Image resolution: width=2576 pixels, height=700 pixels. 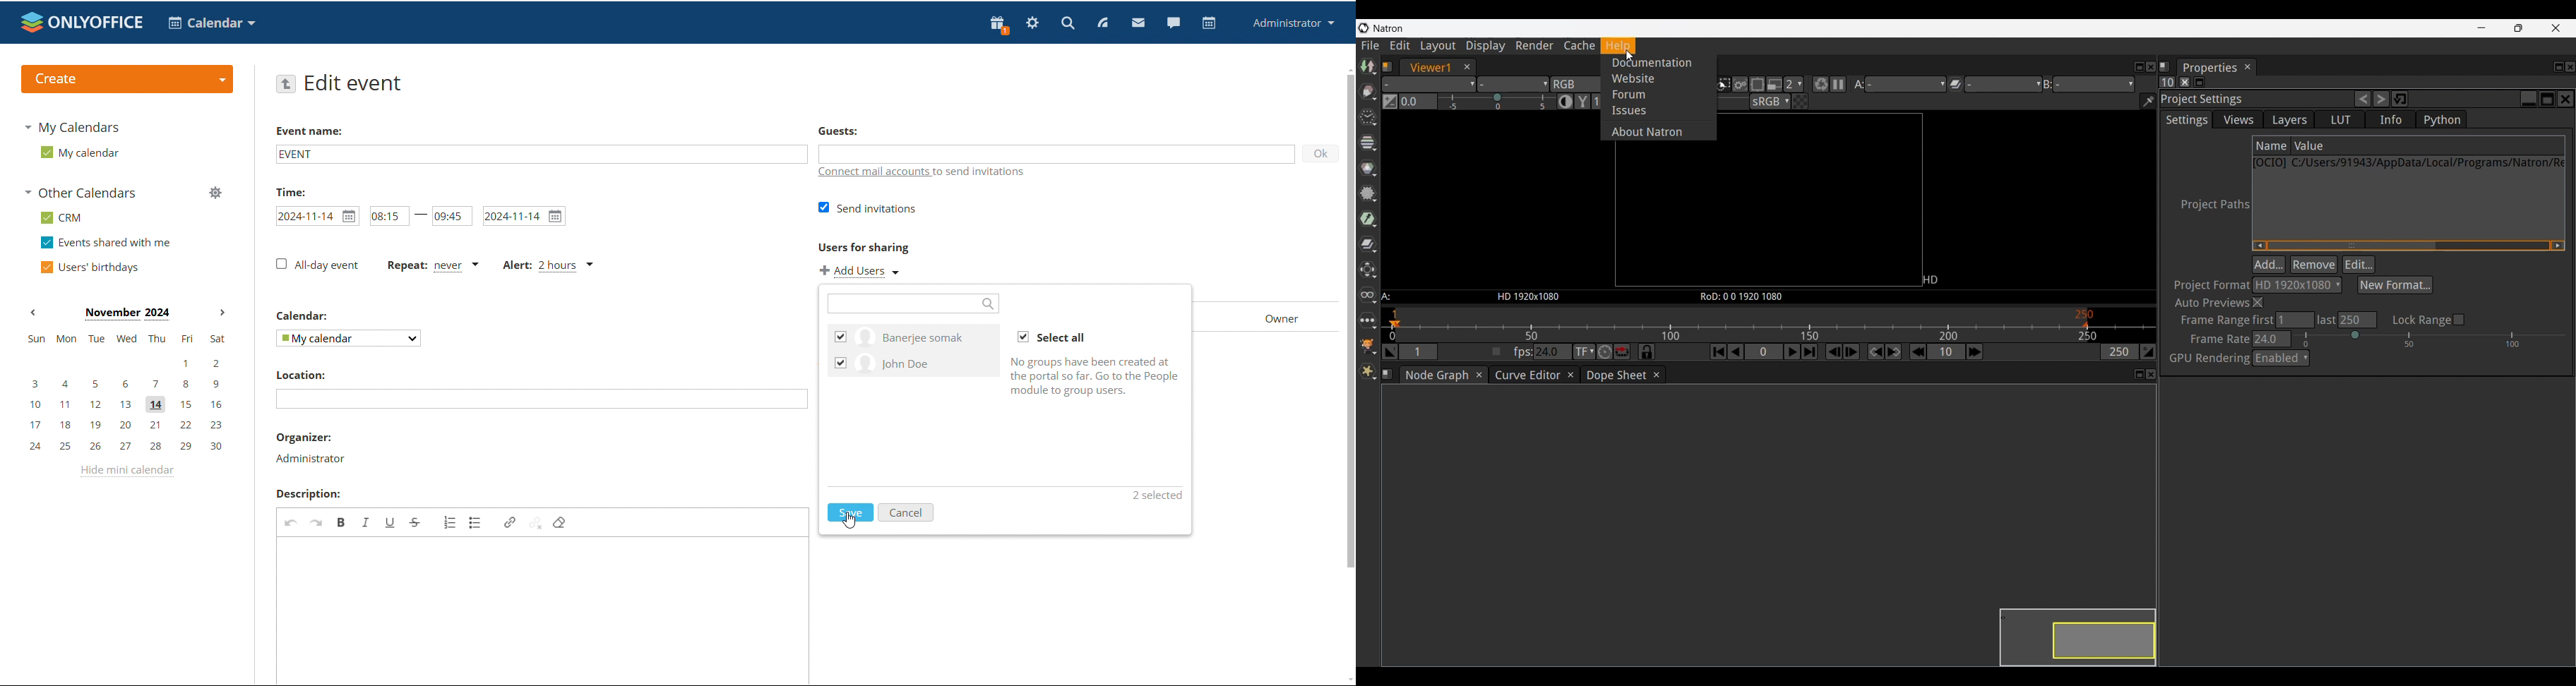 I want to click on Forum, so click(x=1658, y=94).